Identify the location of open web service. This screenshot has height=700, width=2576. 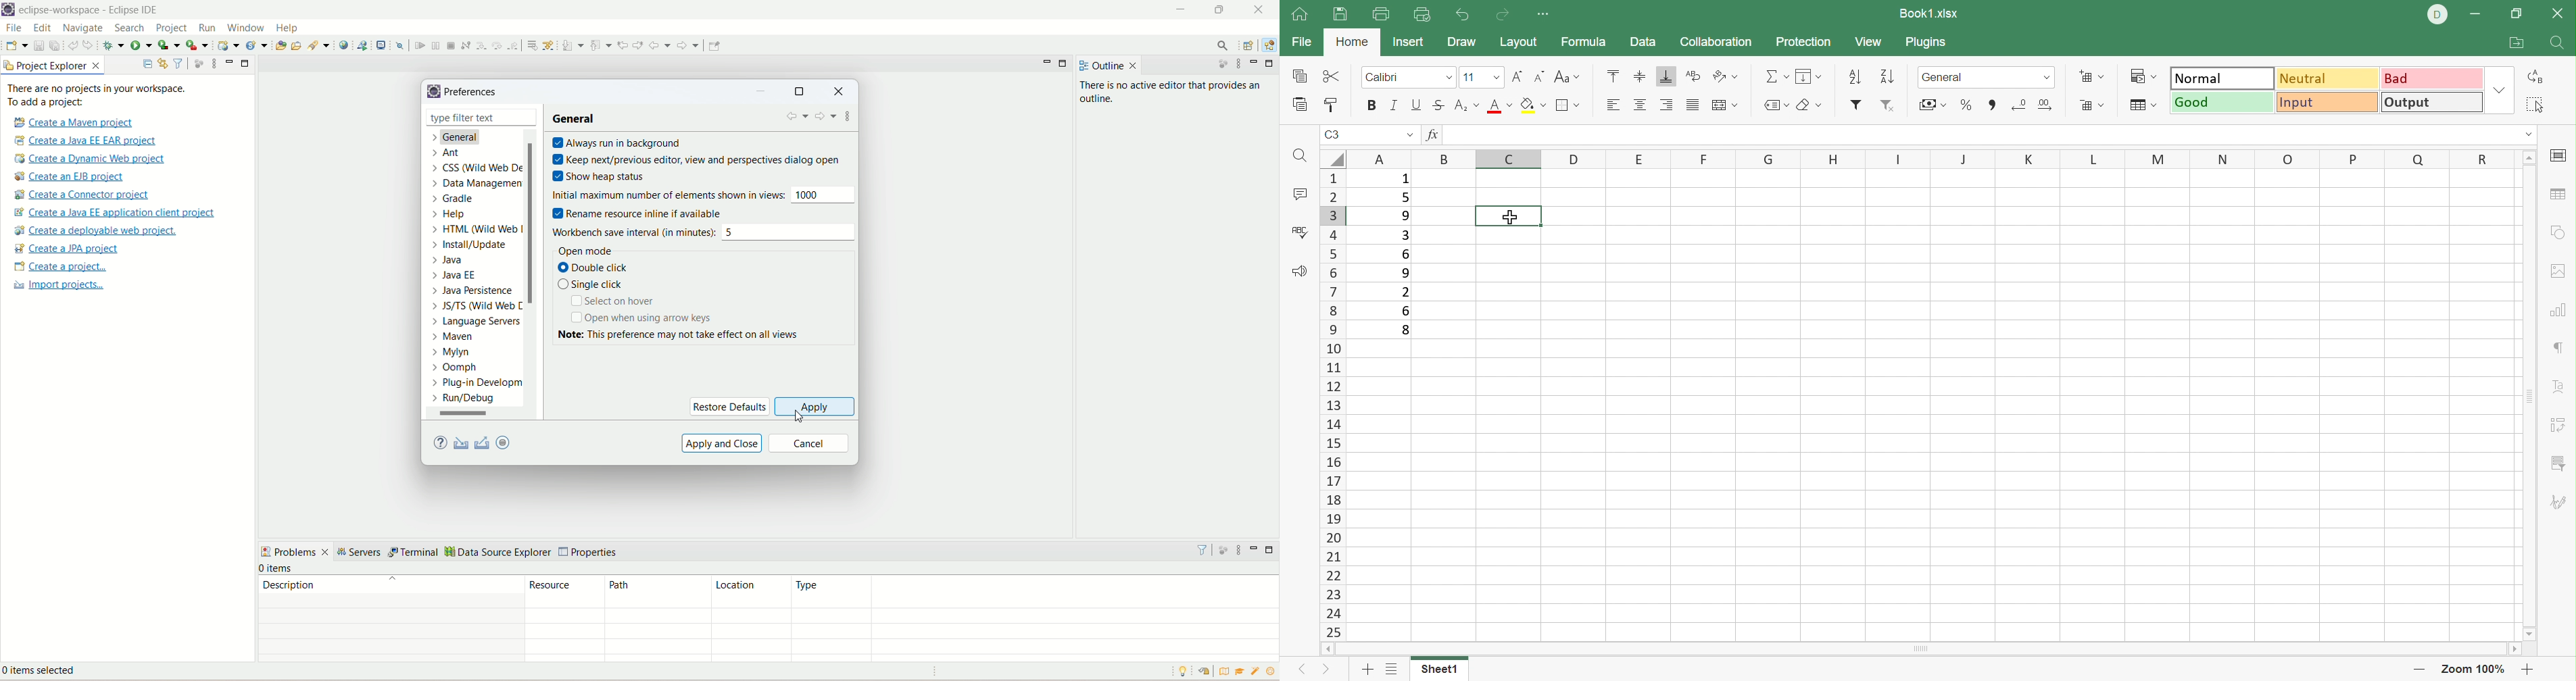
(344, 45).